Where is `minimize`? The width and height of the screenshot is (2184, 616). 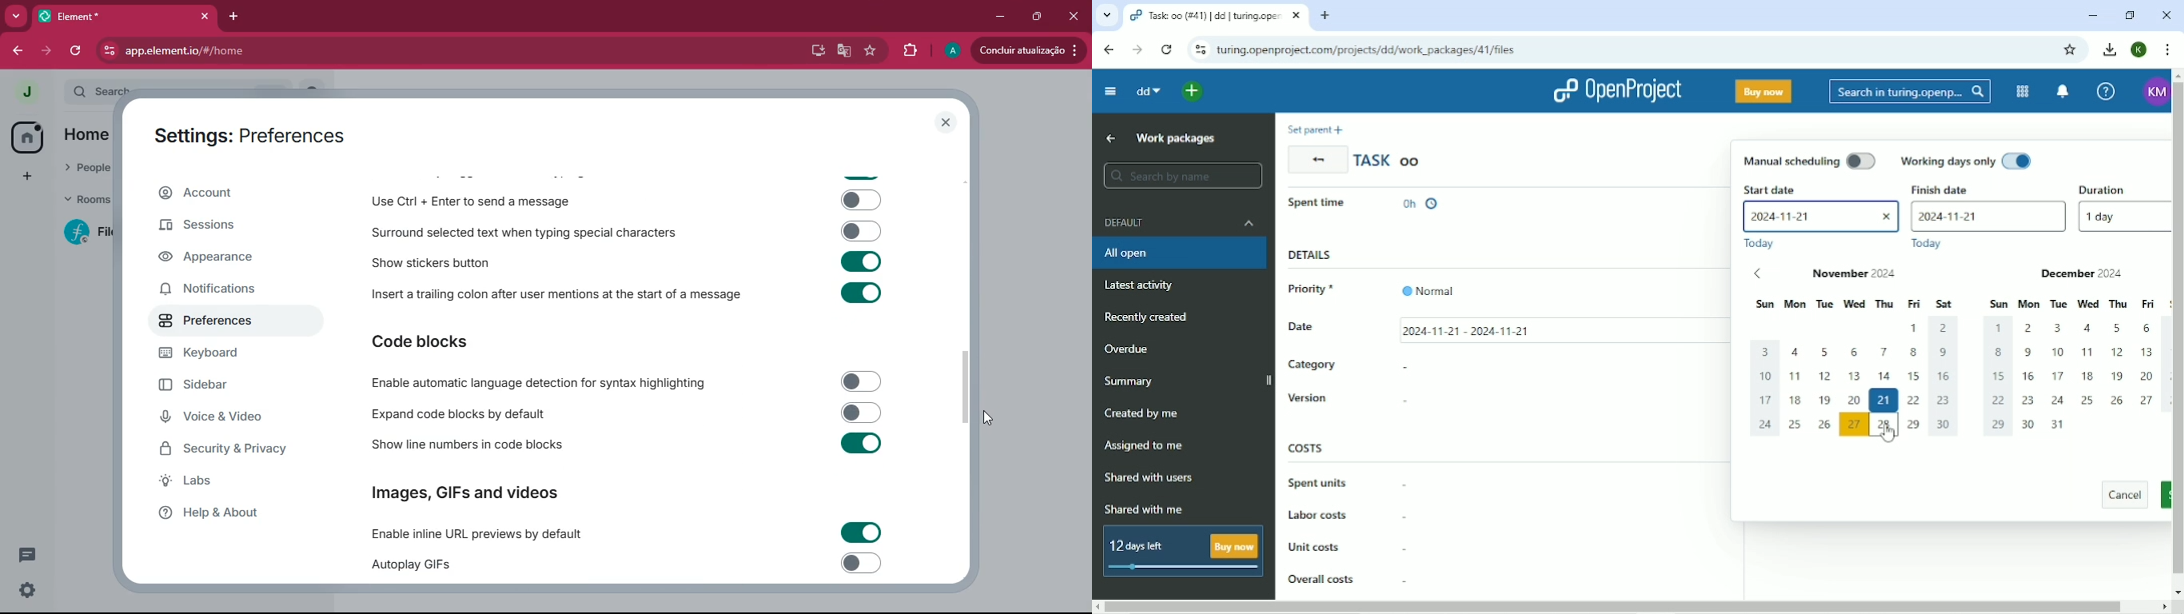 minimize is located at coordinates (1002, 18).